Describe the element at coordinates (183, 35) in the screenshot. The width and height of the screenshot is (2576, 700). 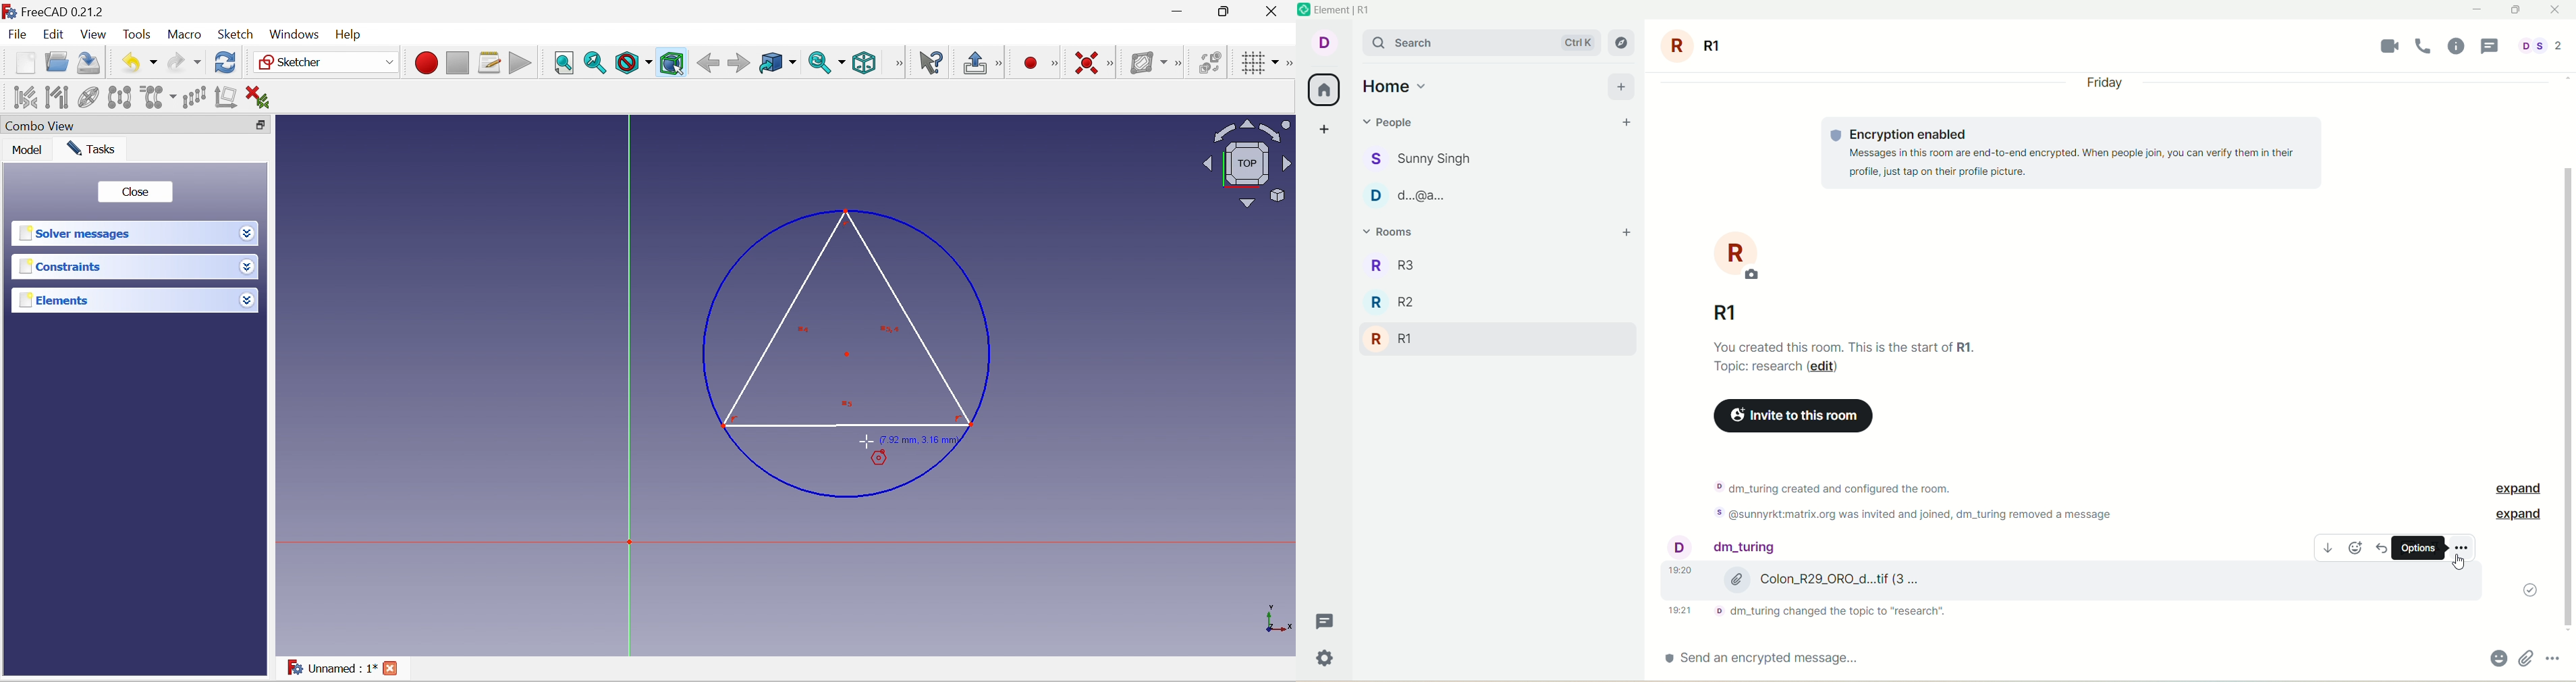
I see `Macro` at that location.